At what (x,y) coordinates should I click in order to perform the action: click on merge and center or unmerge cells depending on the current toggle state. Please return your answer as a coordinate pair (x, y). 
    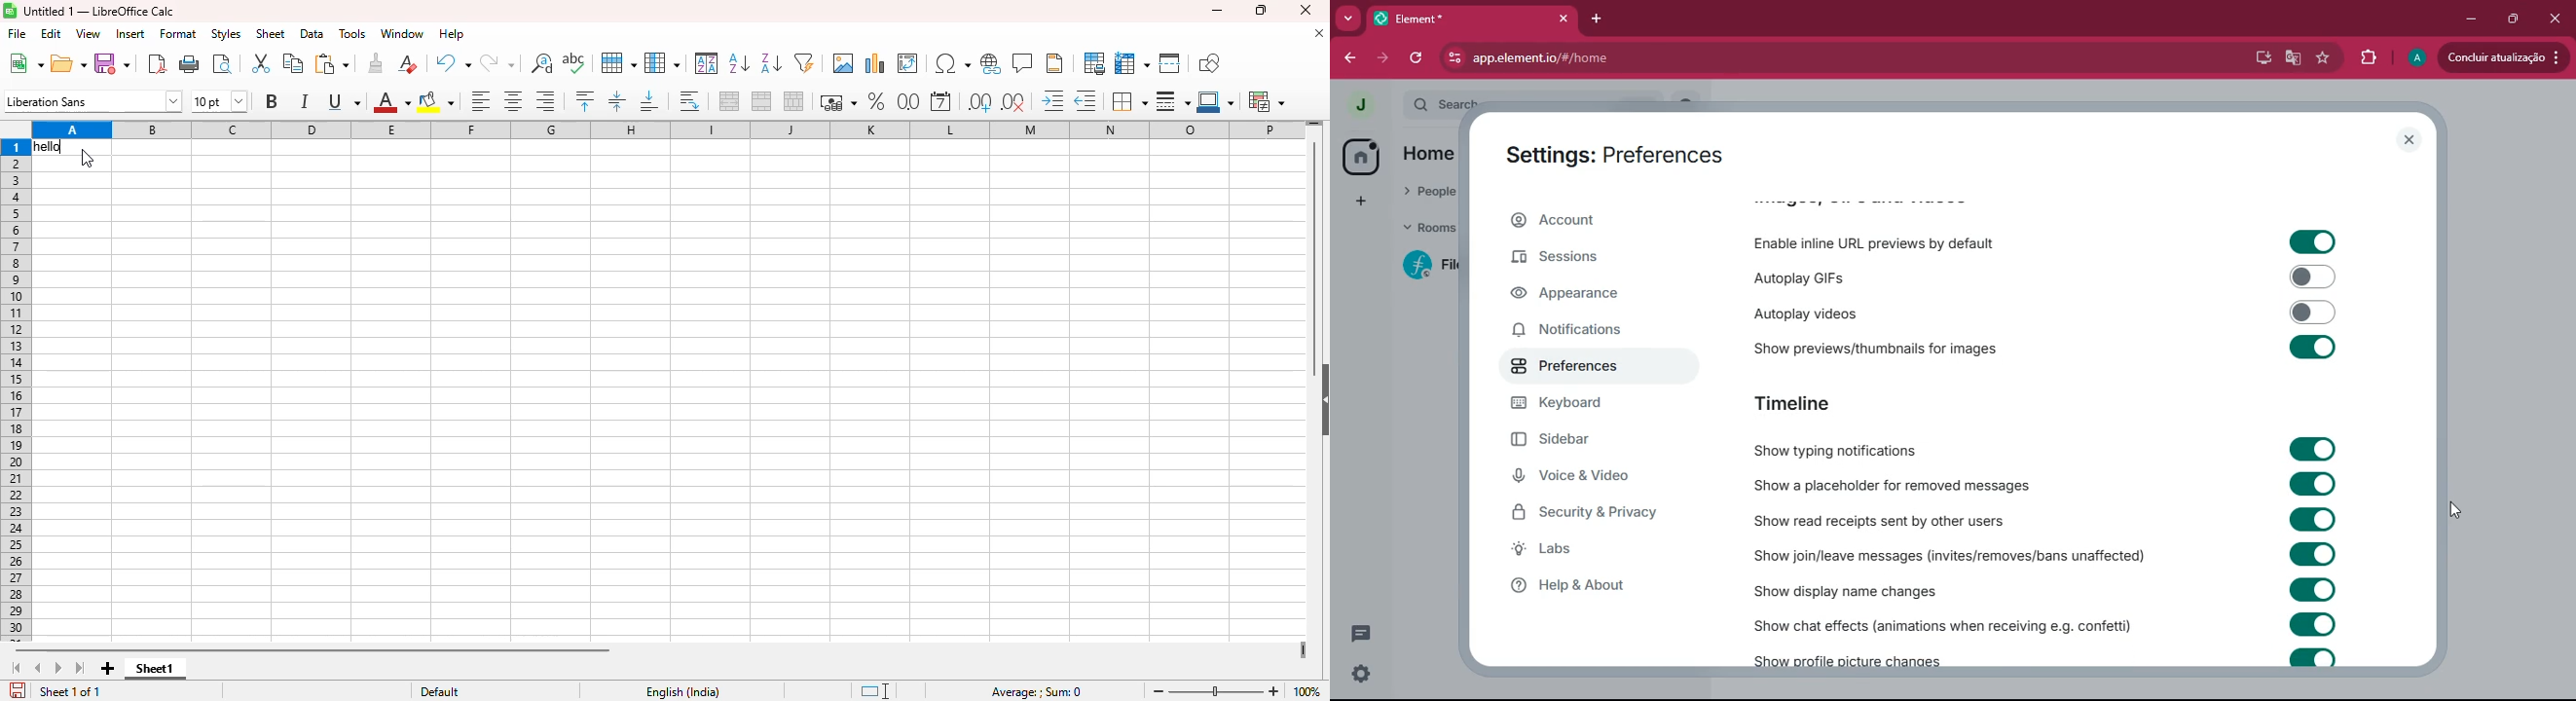
    Looking at the image, I should click on (730, 100).